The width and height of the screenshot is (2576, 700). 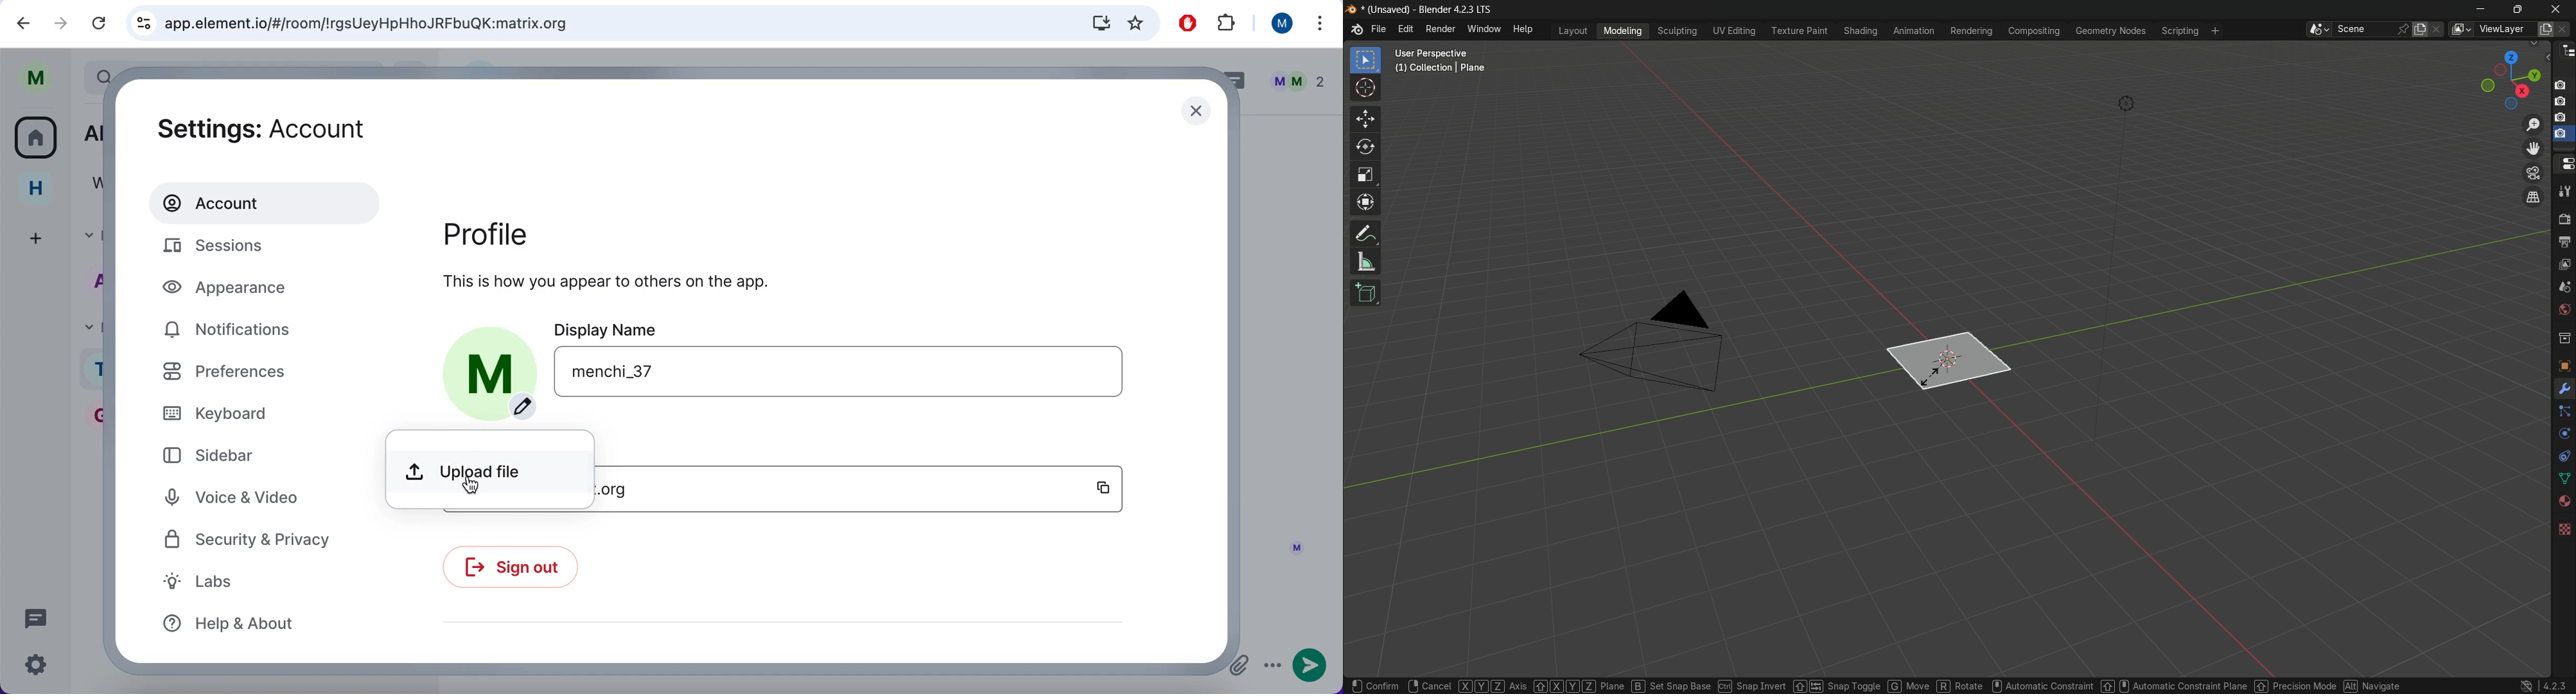 I want to click on capture, so click(x=2561, y=100).